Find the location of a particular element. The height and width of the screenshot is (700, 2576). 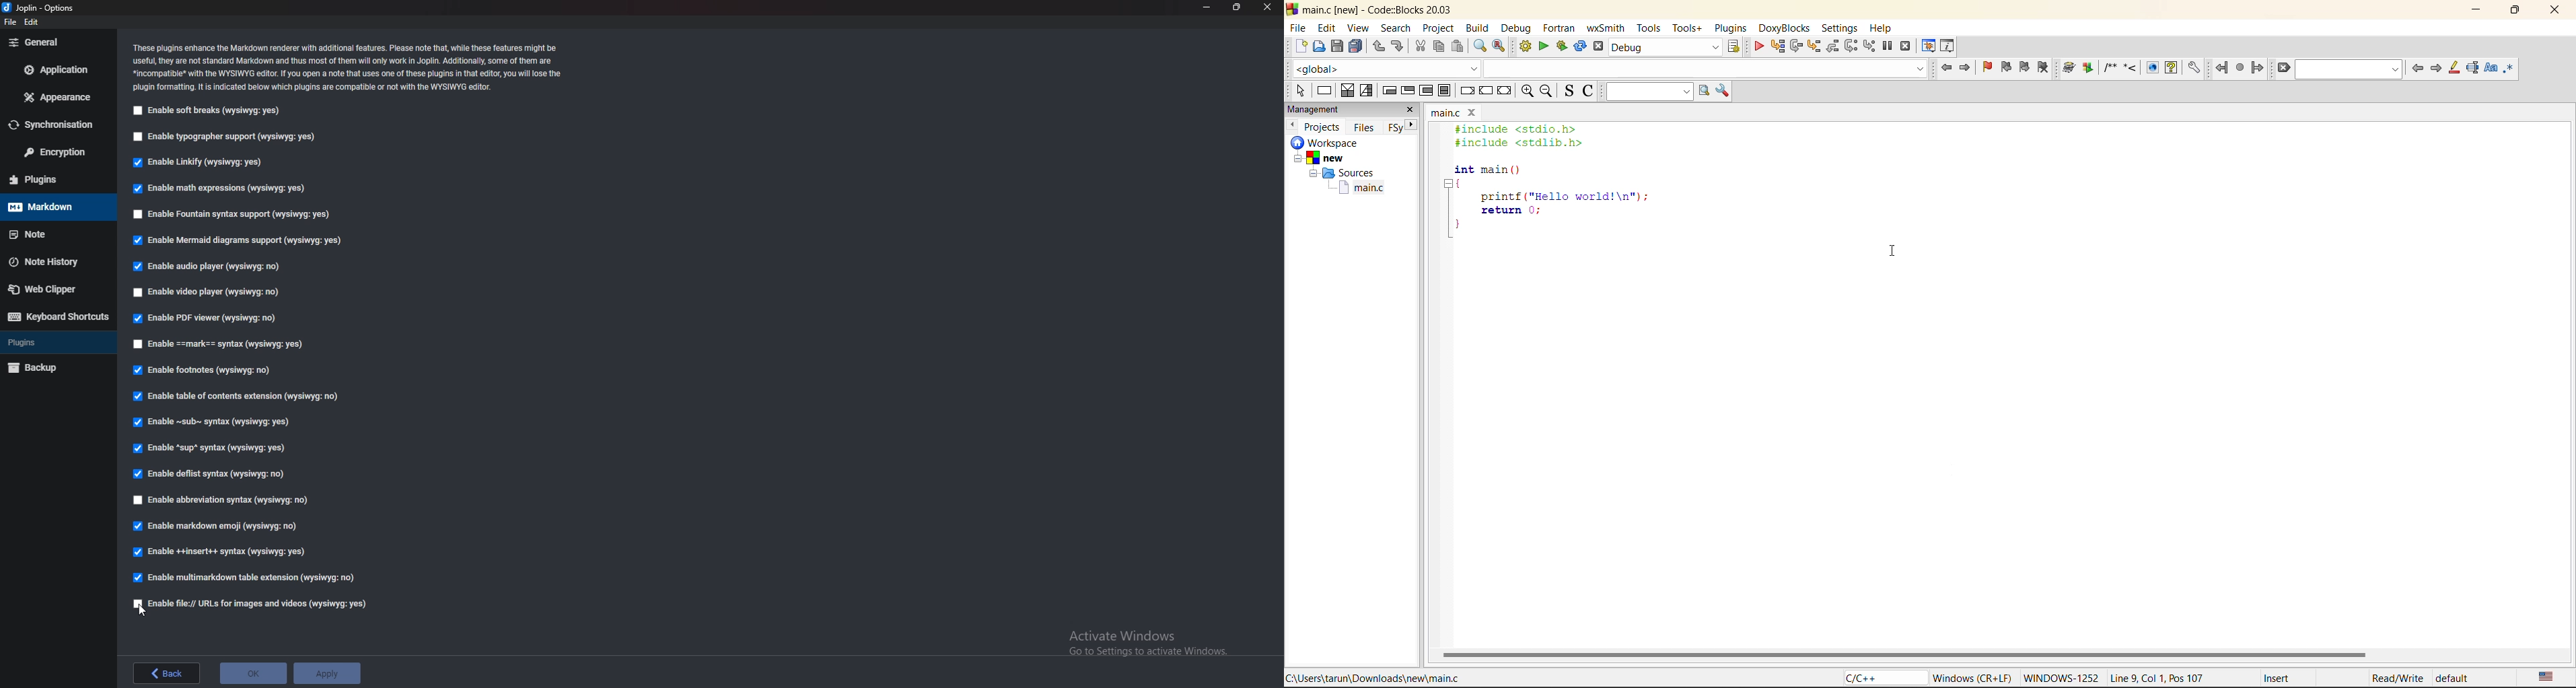

build target is located at coordinates (1663, 47).